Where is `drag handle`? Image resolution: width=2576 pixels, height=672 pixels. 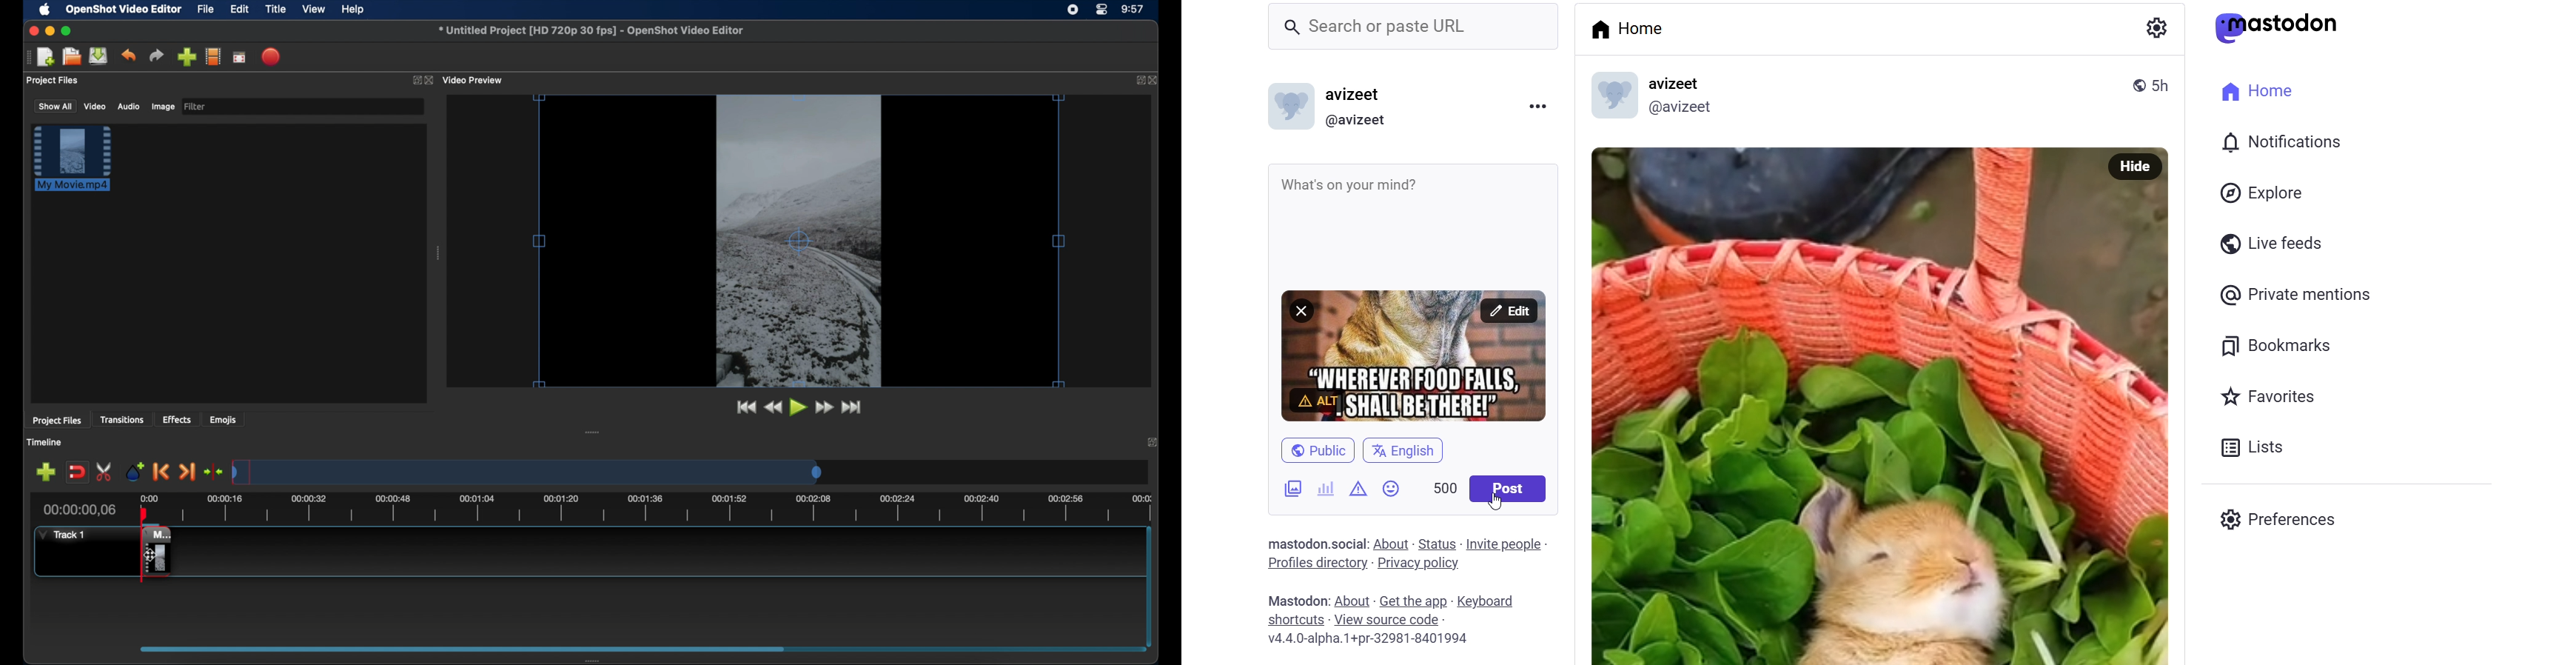 drag handle is located at coordinates (439, 253).